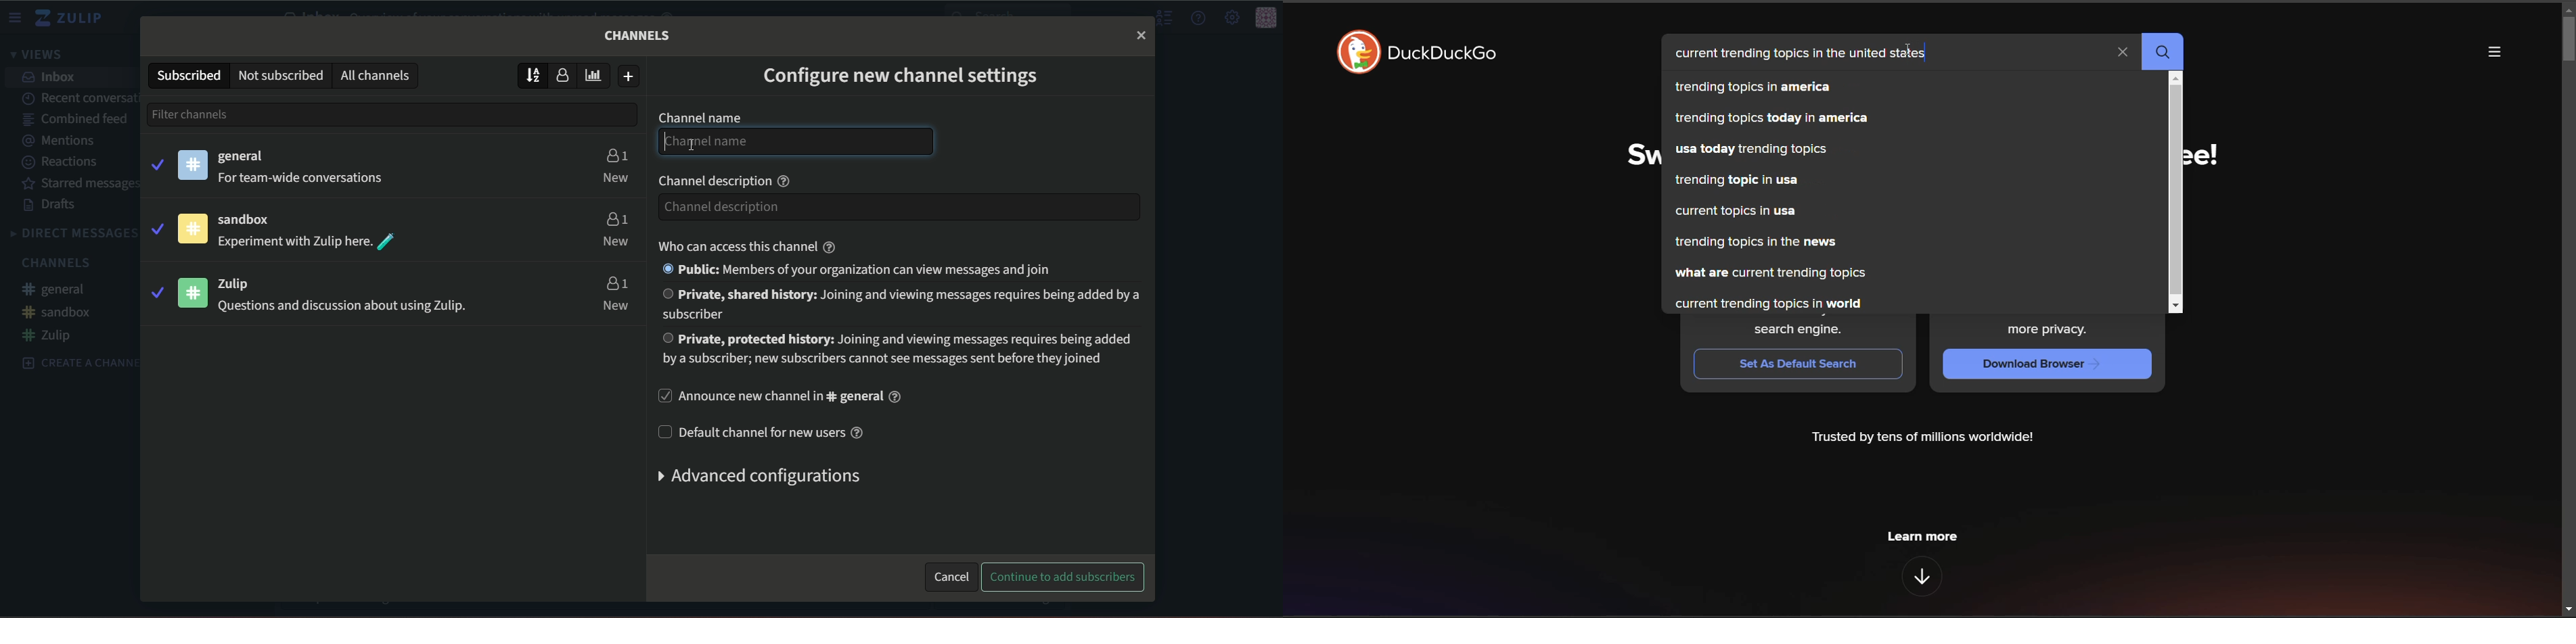 The height and width of the screenshot is (644, 2576). I want to click on #general, so click(60, 291).